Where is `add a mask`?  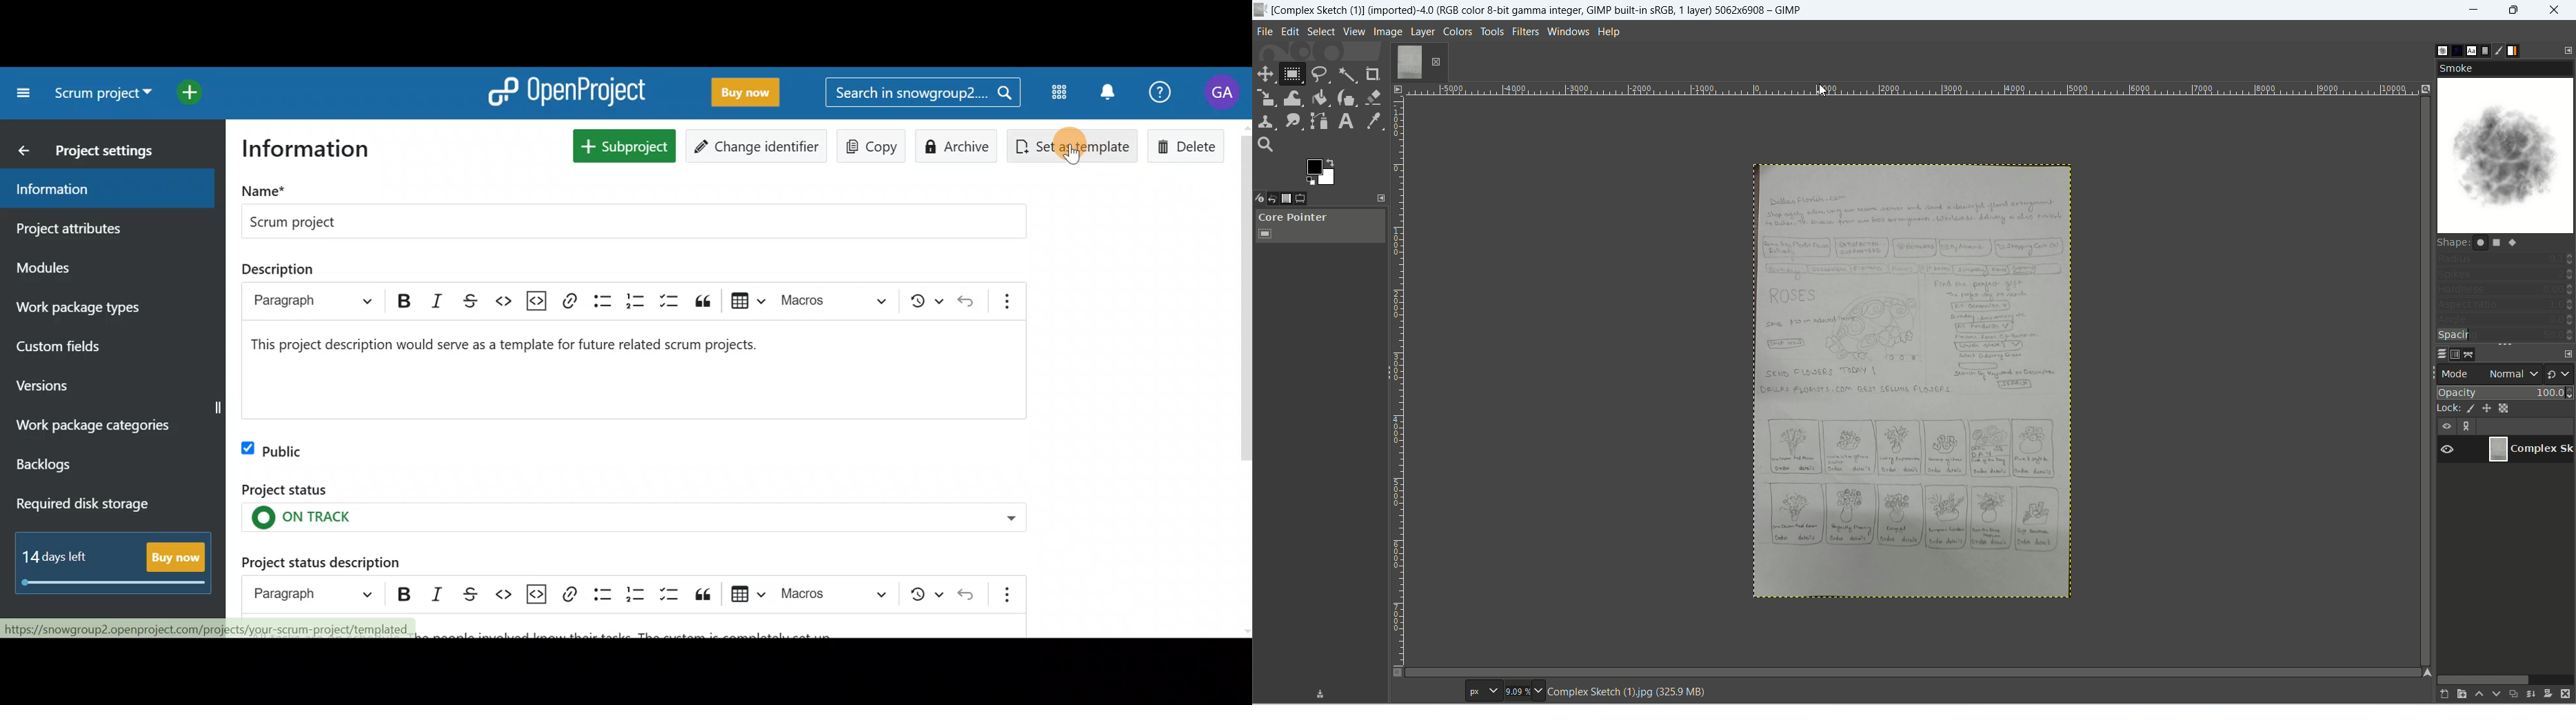 add a mask is located at coordinates (2548, 693).